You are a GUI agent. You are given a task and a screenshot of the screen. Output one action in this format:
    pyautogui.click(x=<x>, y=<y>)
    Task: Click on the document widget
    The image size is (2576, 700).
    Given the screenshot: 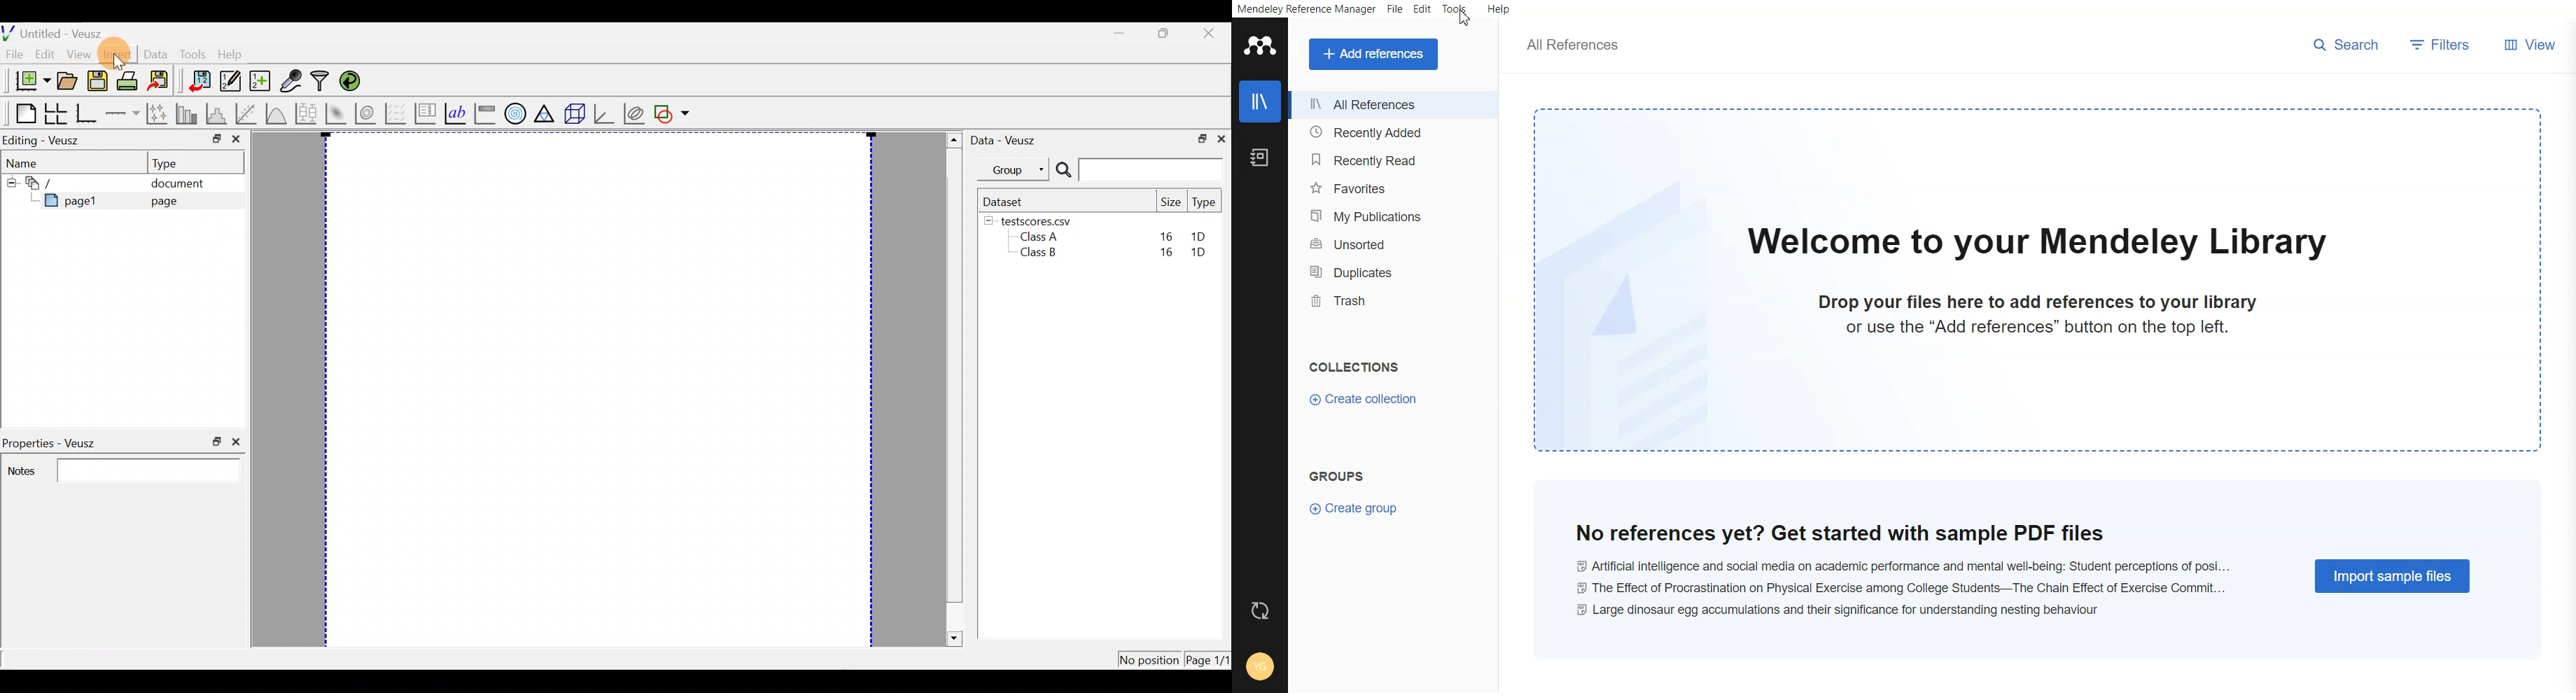 What is the action you would take?
    pyautogui.click(x=38, y=184)
    